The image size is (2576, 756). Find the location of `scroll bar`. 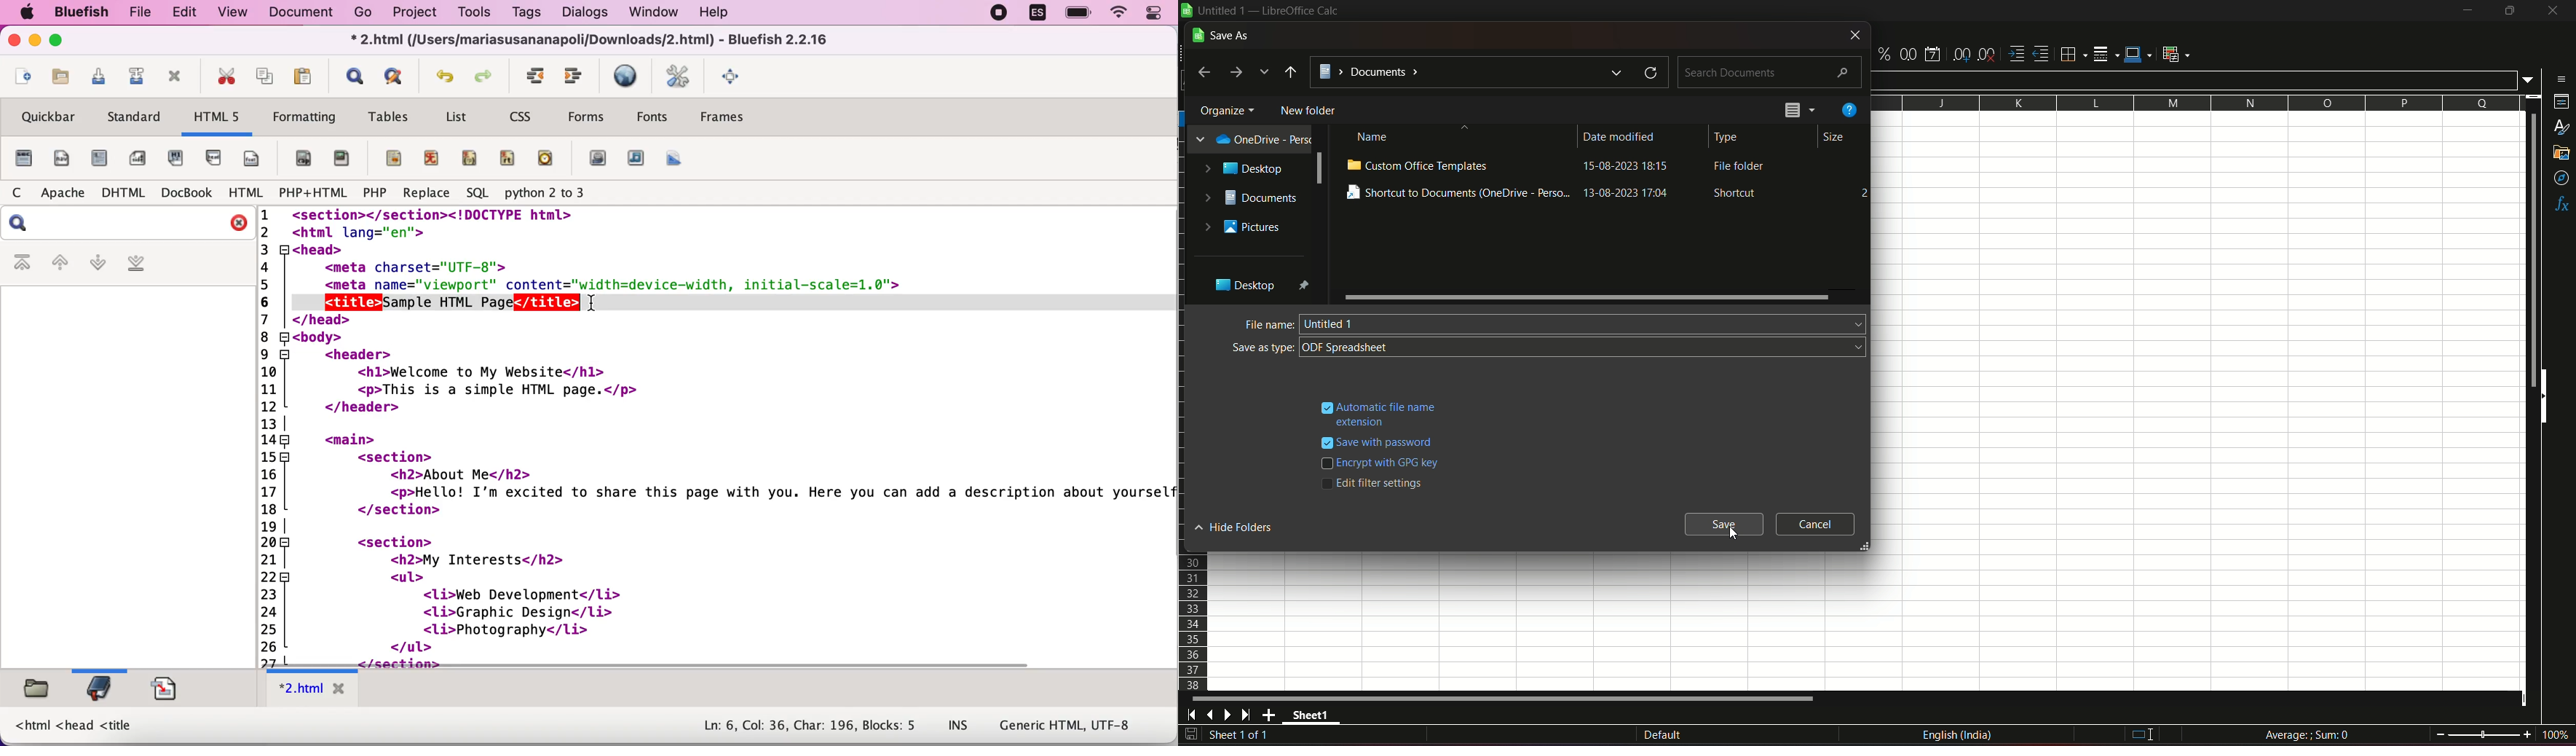

scroll bar is located at coordinates (645, 664).